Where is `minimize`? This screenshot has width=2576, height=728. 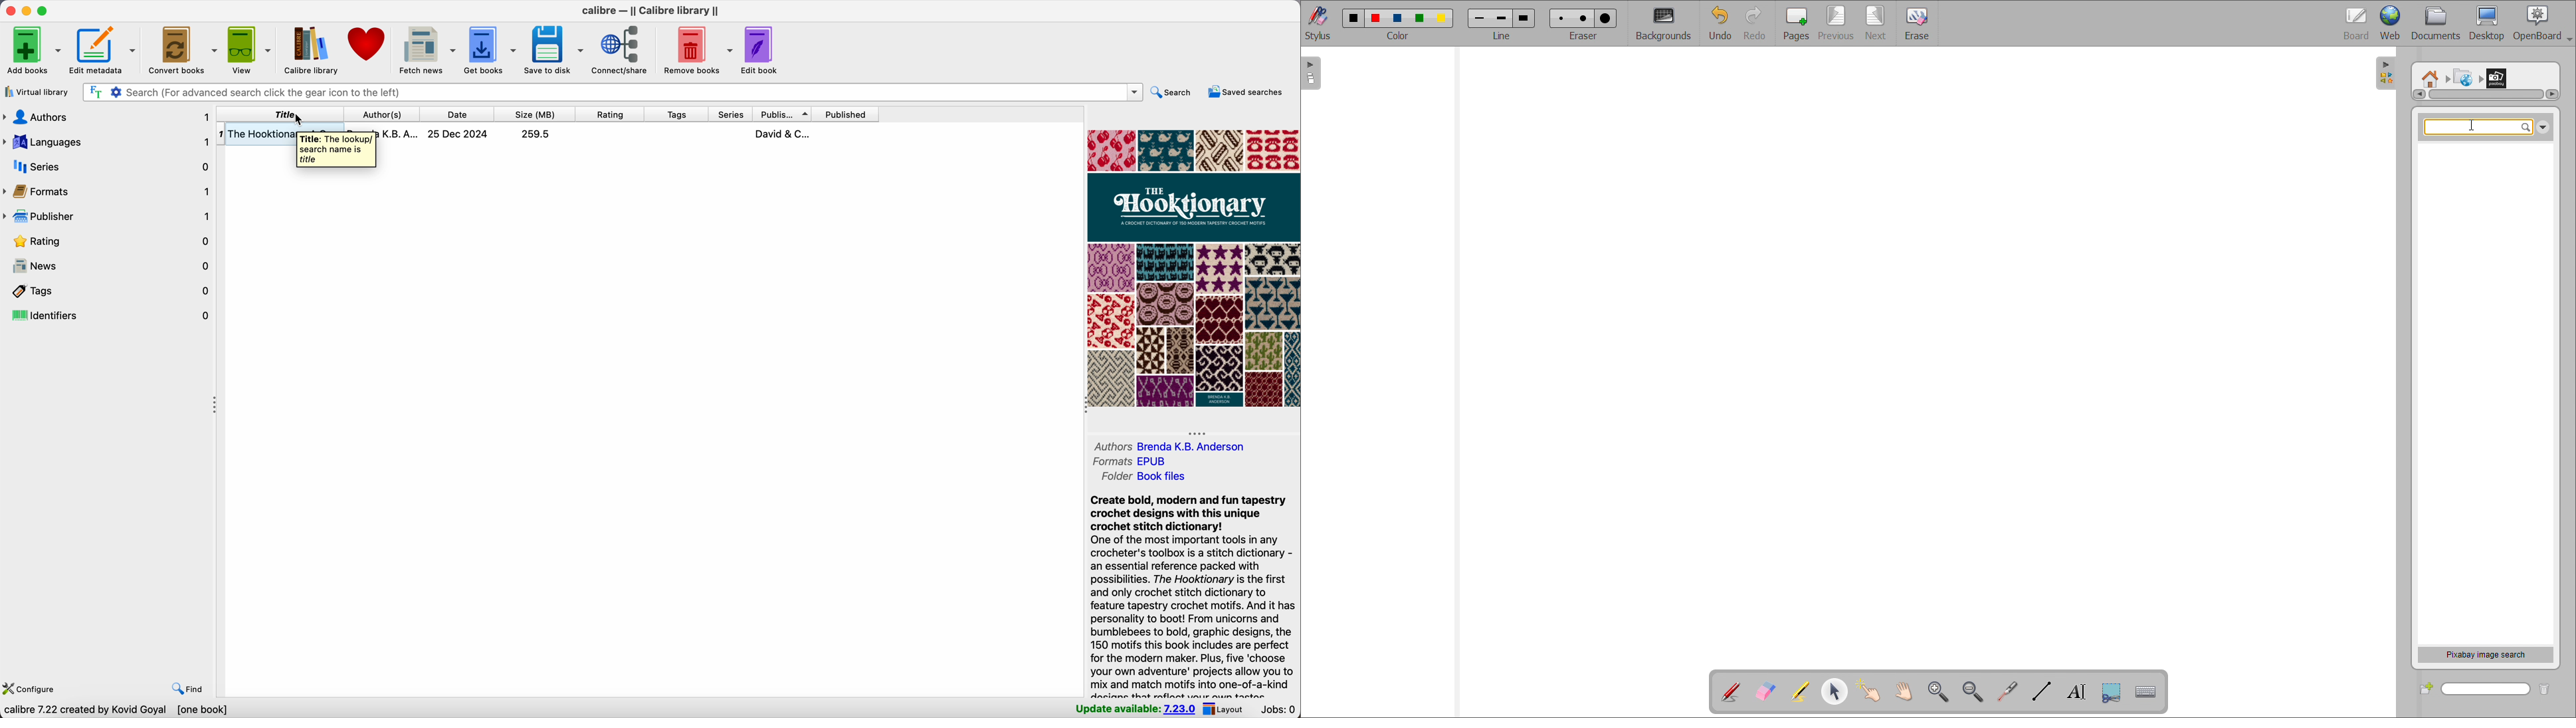
minimize is located at coordinates (25, 11).